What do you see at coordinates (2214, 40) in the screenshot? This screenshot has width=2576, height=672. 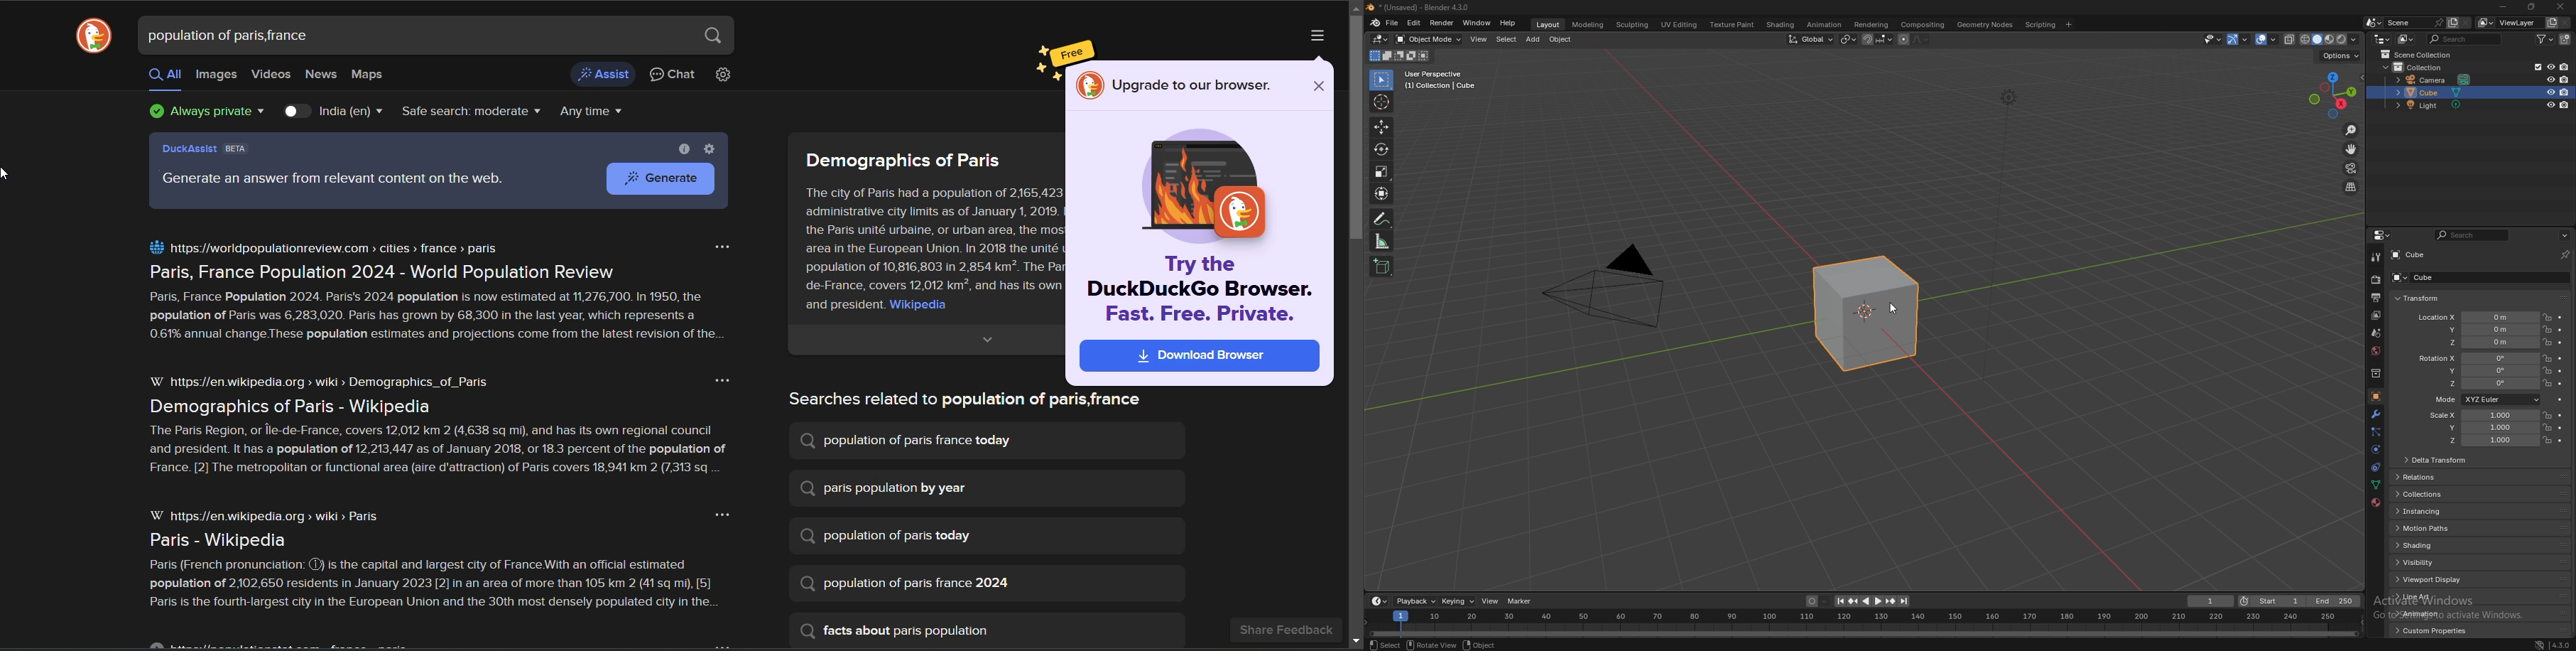 I see `selectibility and visibility` at bounding box center [2214, 40].